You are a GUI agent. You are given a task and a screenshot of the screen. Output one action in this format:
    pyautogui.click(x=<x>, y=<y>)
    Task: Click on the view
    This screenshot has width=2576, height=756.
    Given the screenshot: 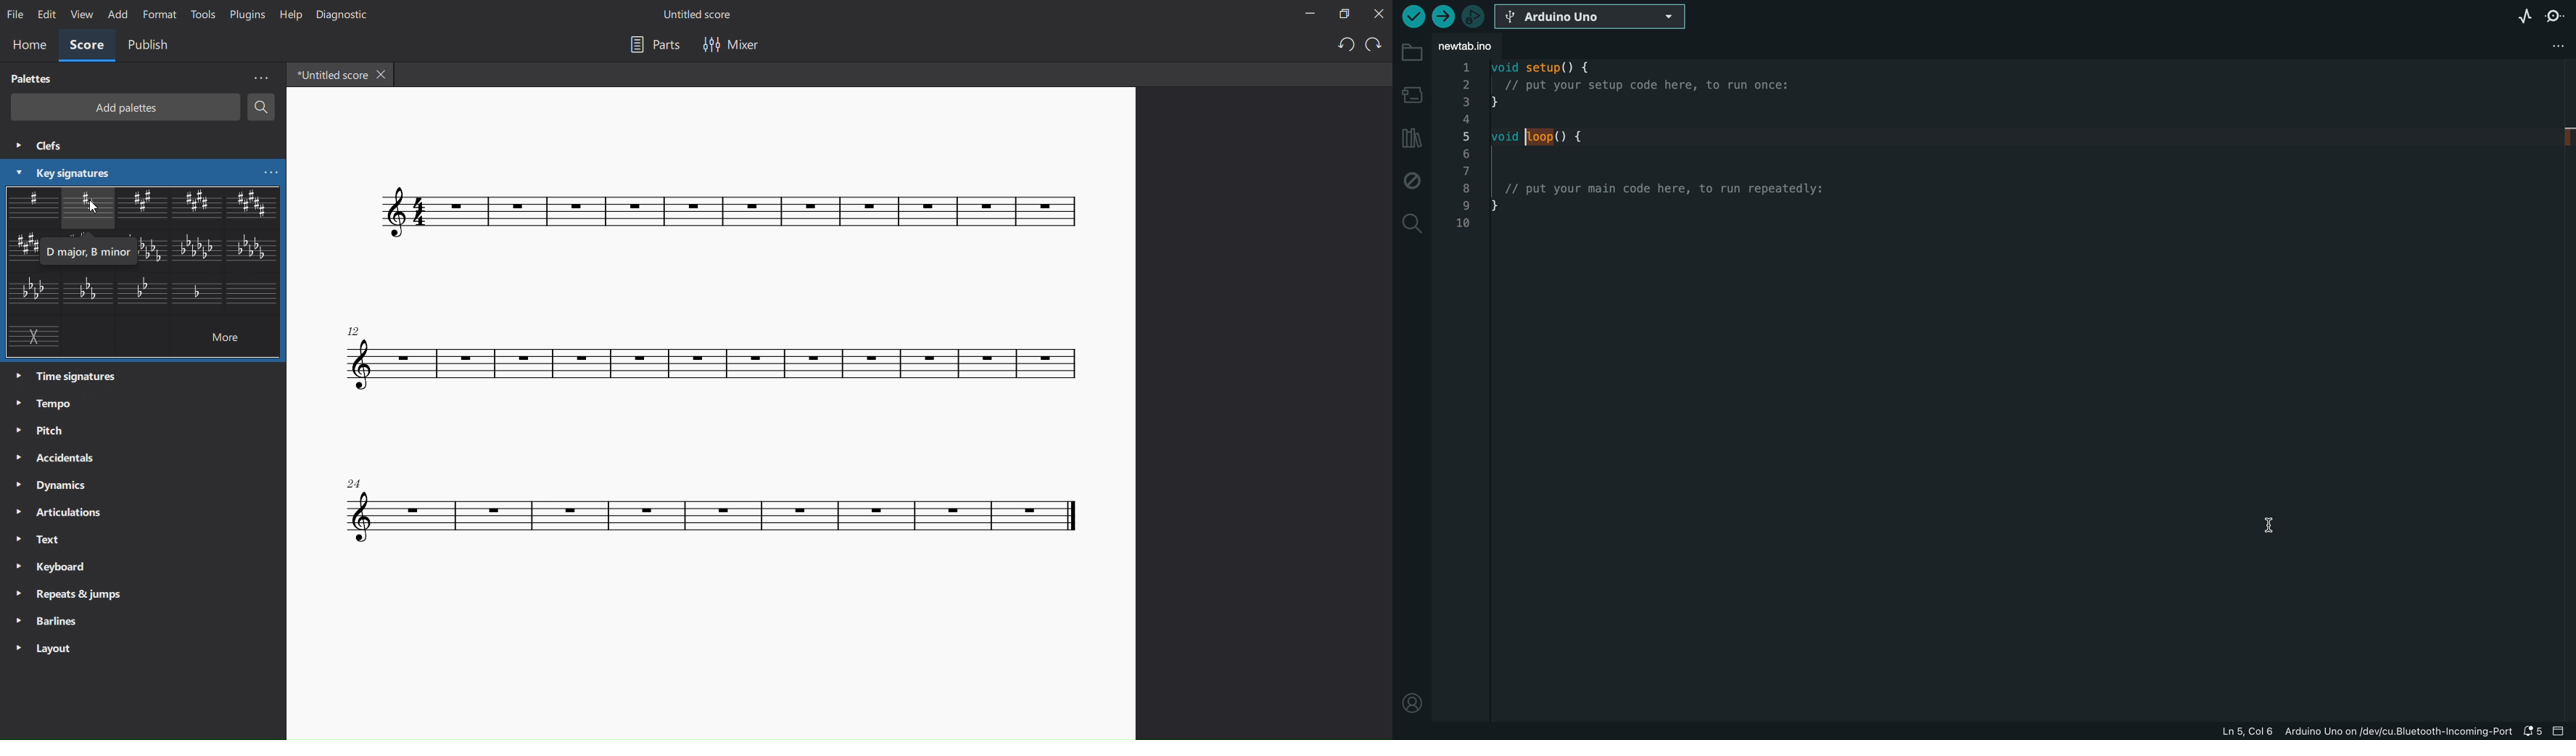 What is the action you would take?
    pyautogui.click(x=81, y=14)
    